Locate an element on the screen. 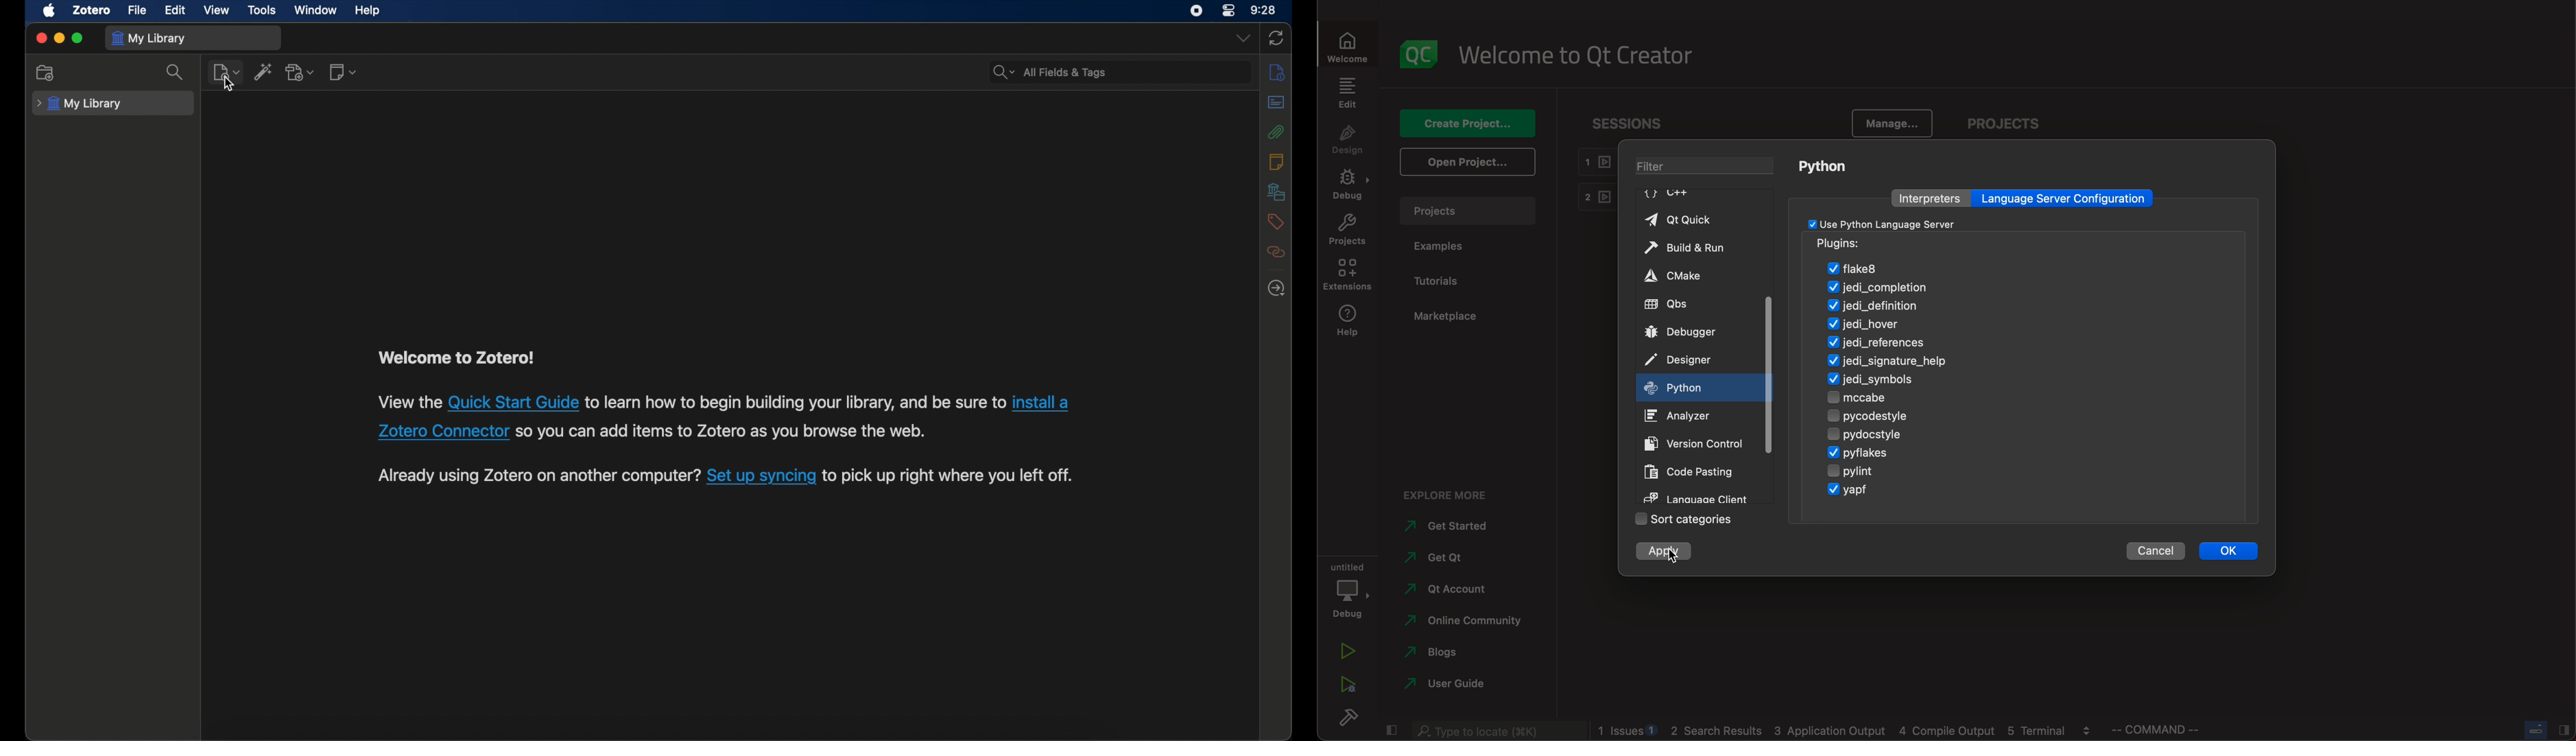 Image resolution: width=2576 pixels, height=756 pixels. definition is located at coordinates (1893, 305).